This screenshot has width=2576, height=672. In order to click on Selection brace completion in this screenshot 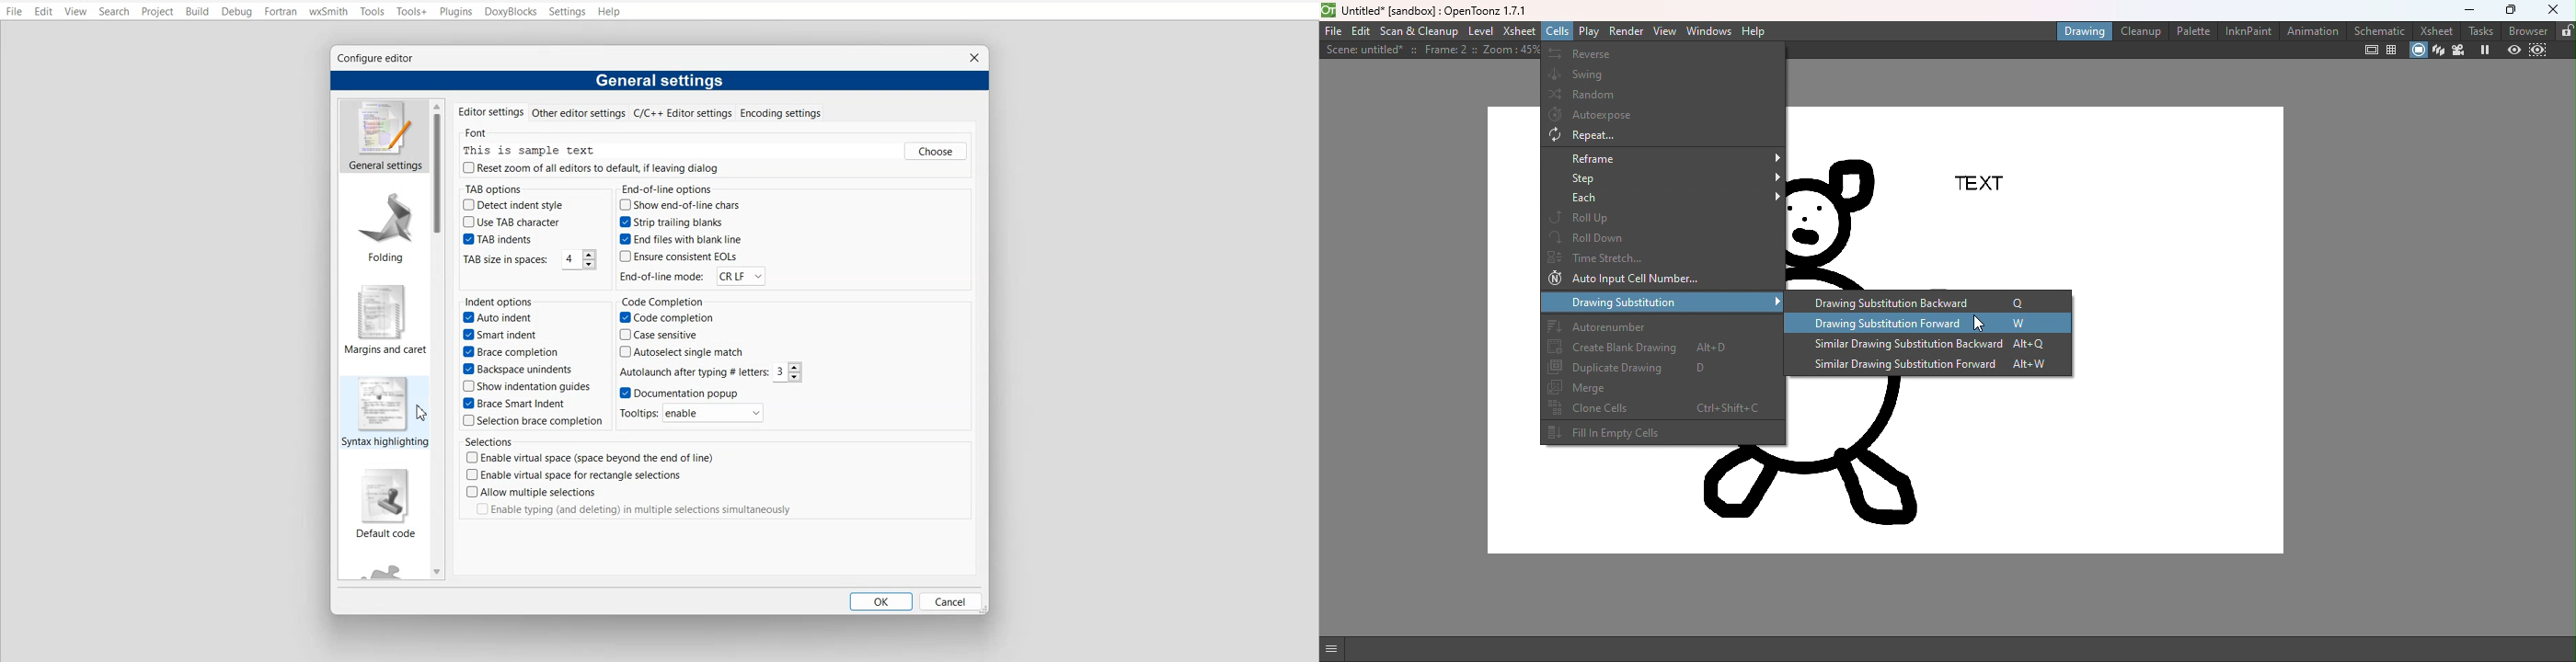, I will do `click(535, 421)`.